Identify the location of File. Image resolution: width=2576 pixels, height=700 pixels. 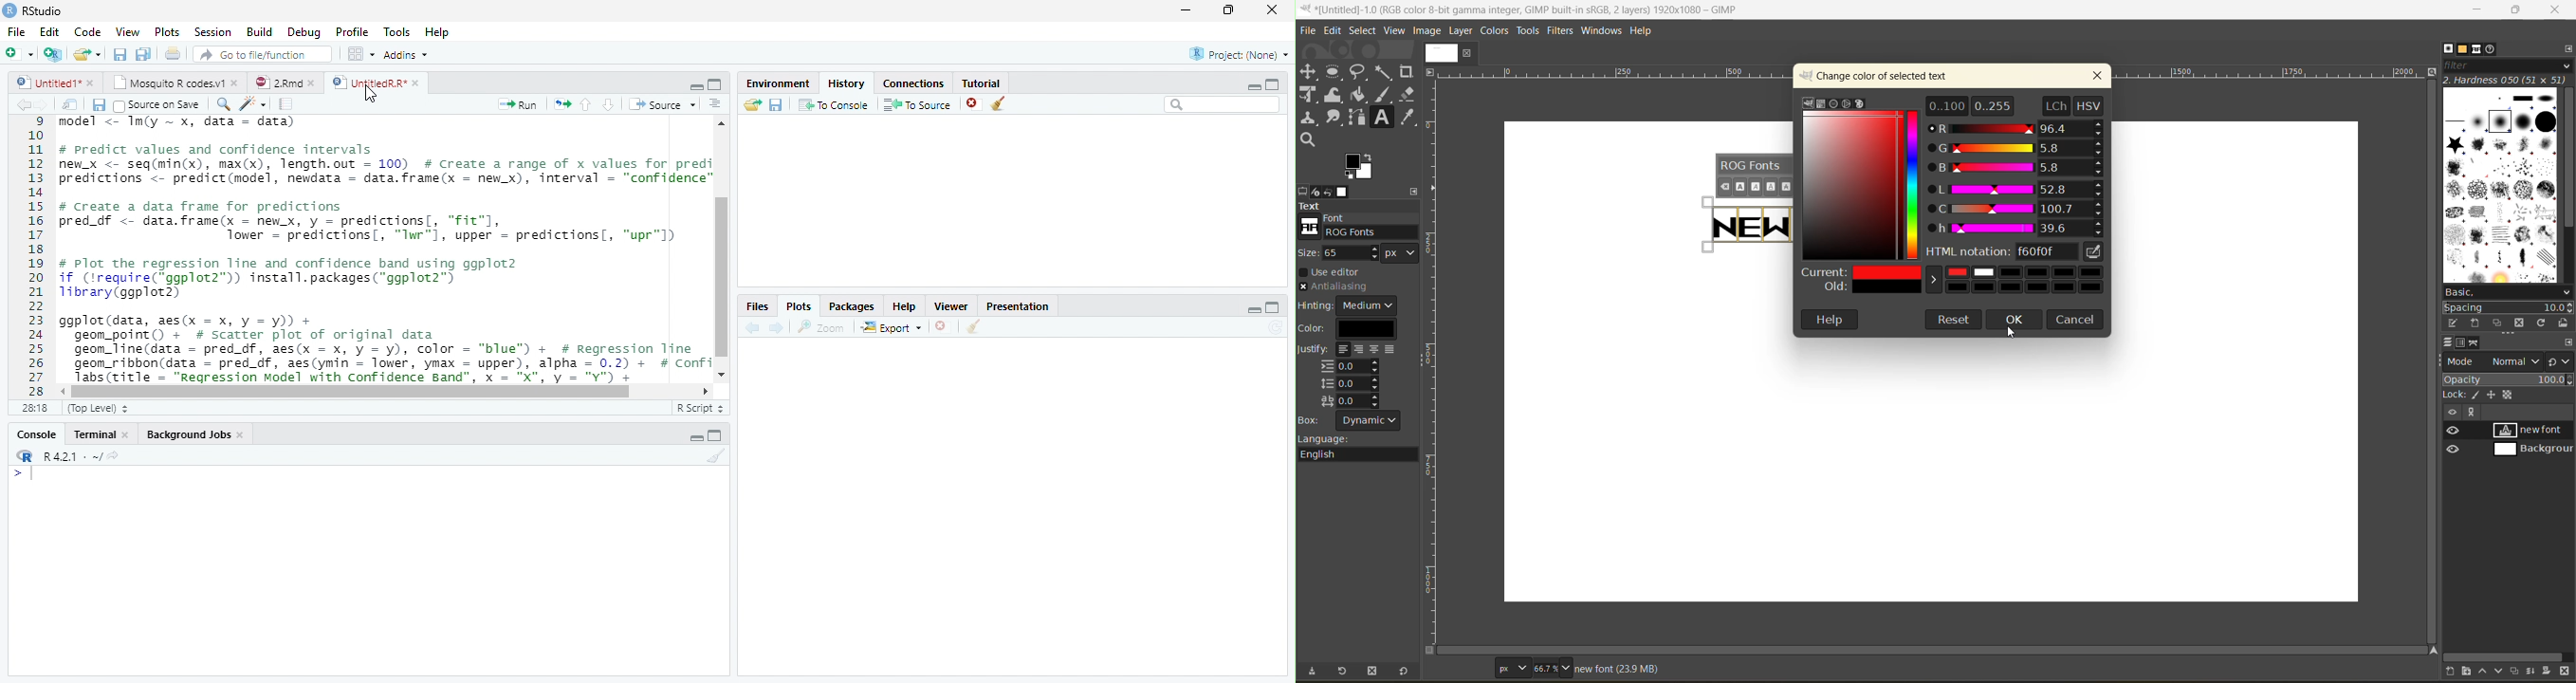
(14, 31).